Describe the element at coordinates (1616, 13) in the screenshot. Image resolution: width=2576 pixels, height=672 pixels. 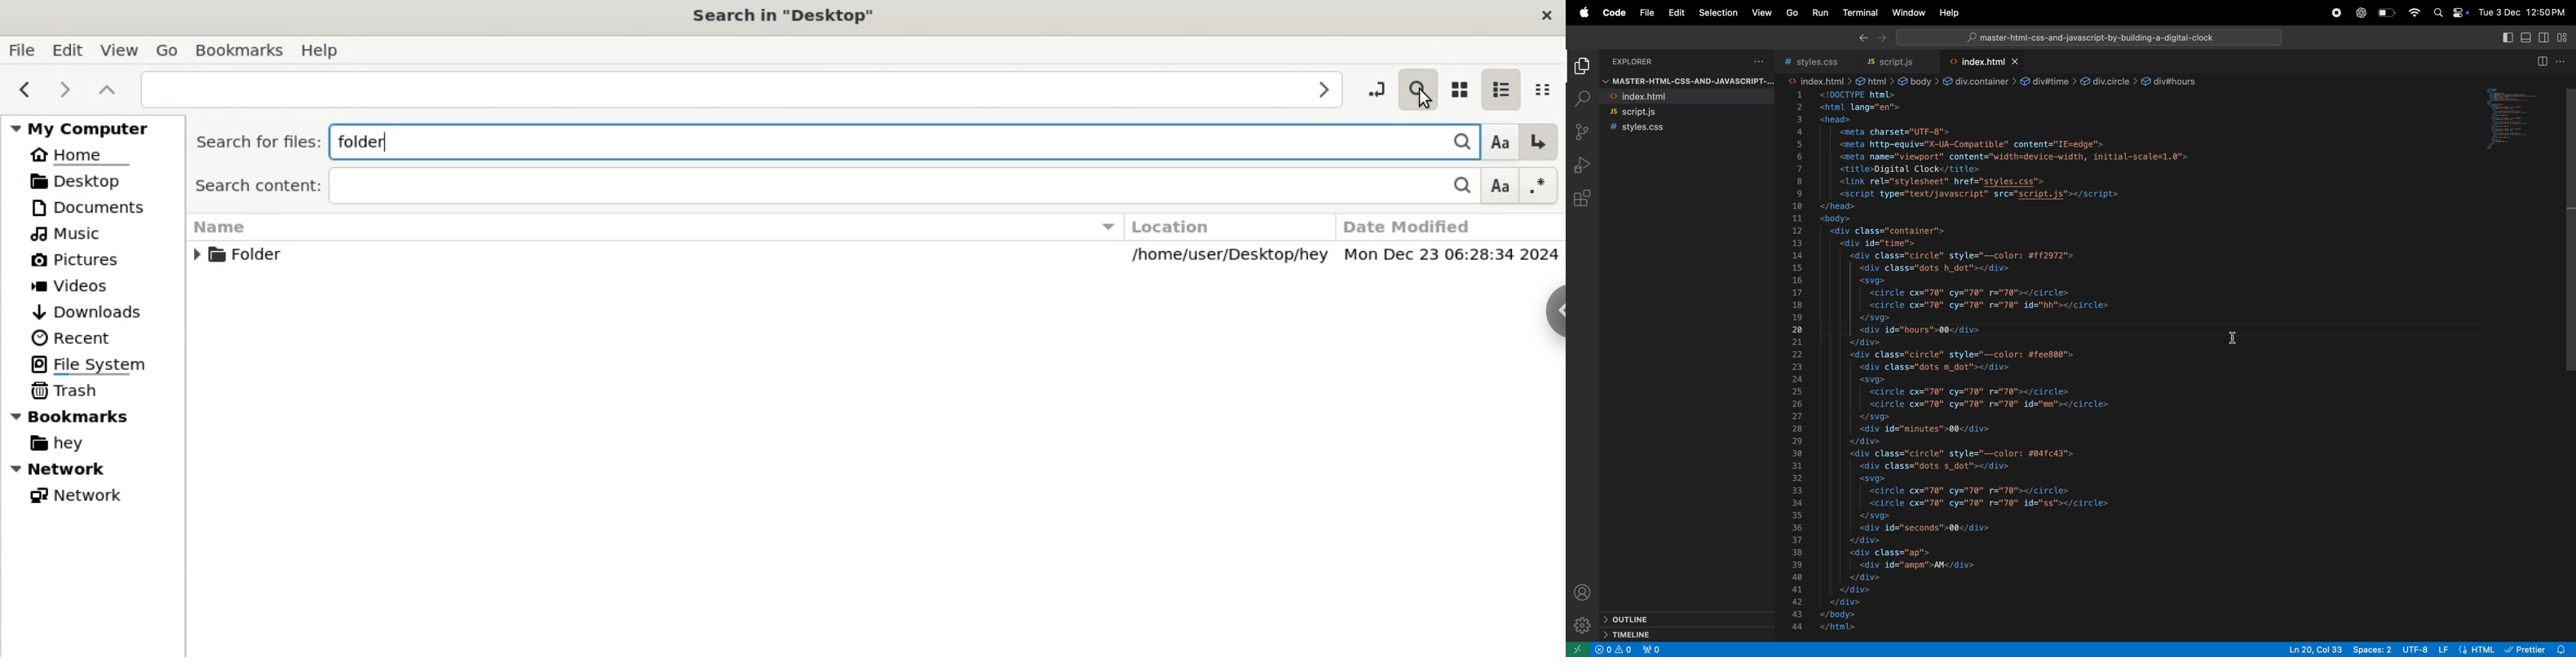
I see `code` at that location.